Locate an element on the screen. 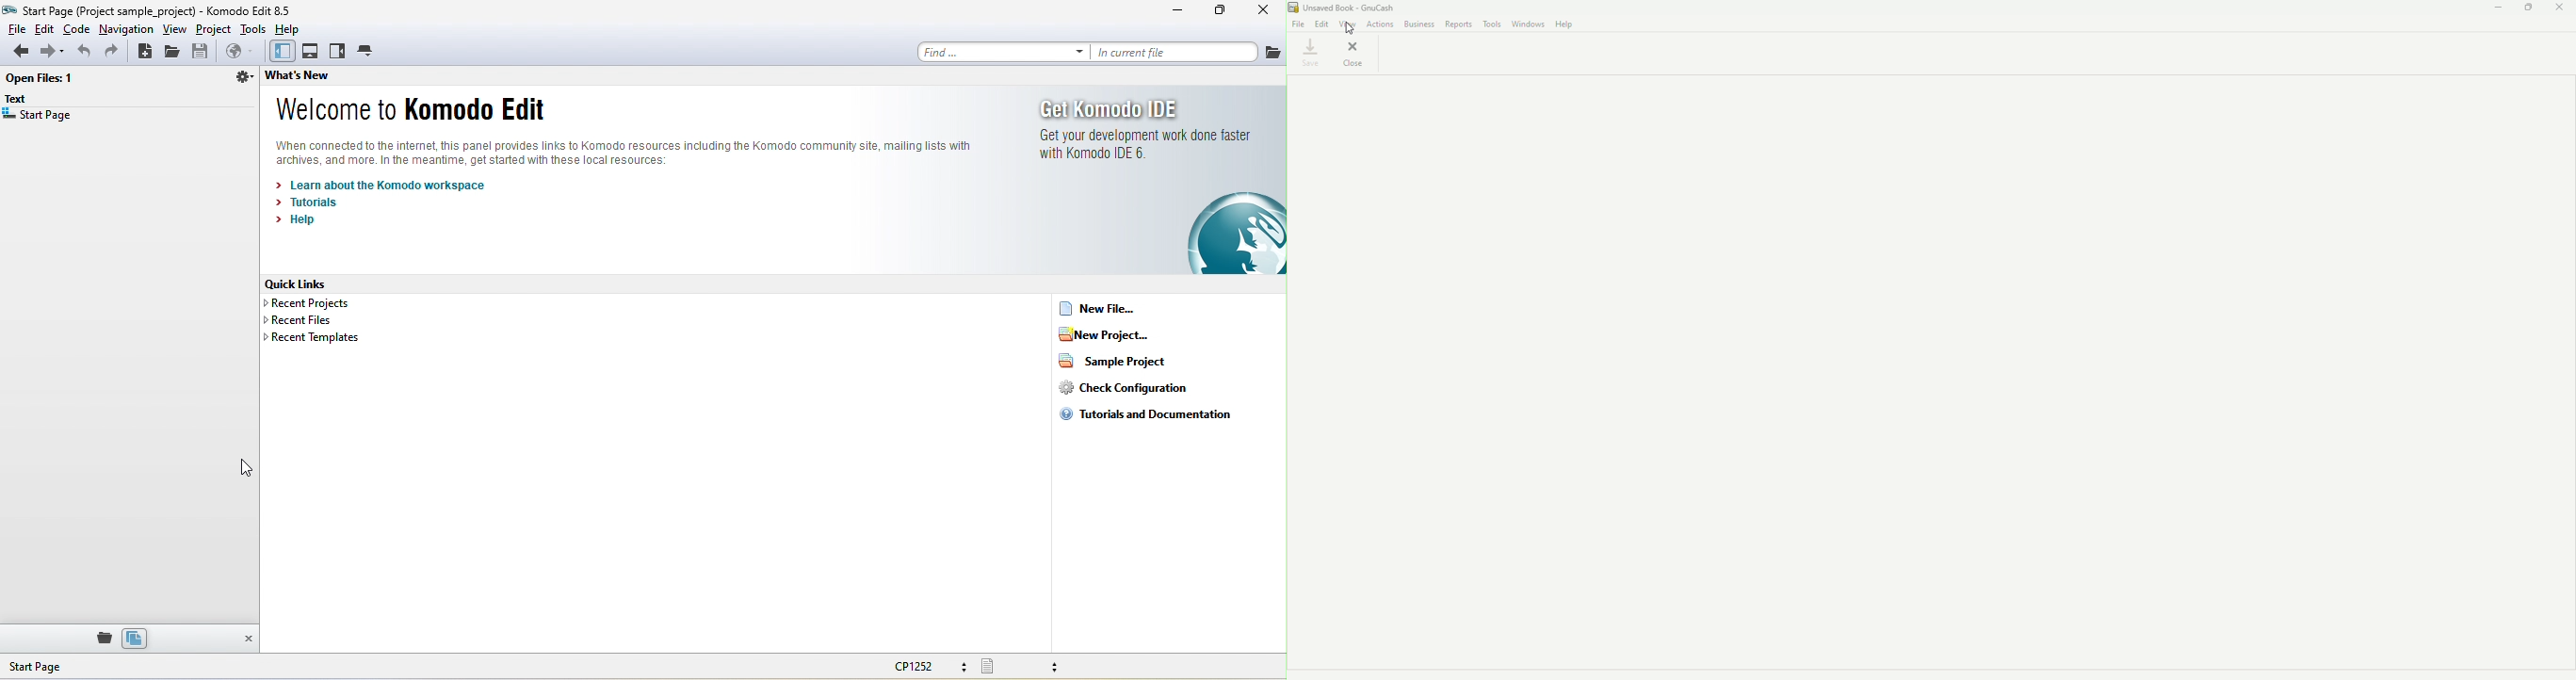 The height and width of the screenshot is (700, 2576). view is located at coordinates (176, 29).